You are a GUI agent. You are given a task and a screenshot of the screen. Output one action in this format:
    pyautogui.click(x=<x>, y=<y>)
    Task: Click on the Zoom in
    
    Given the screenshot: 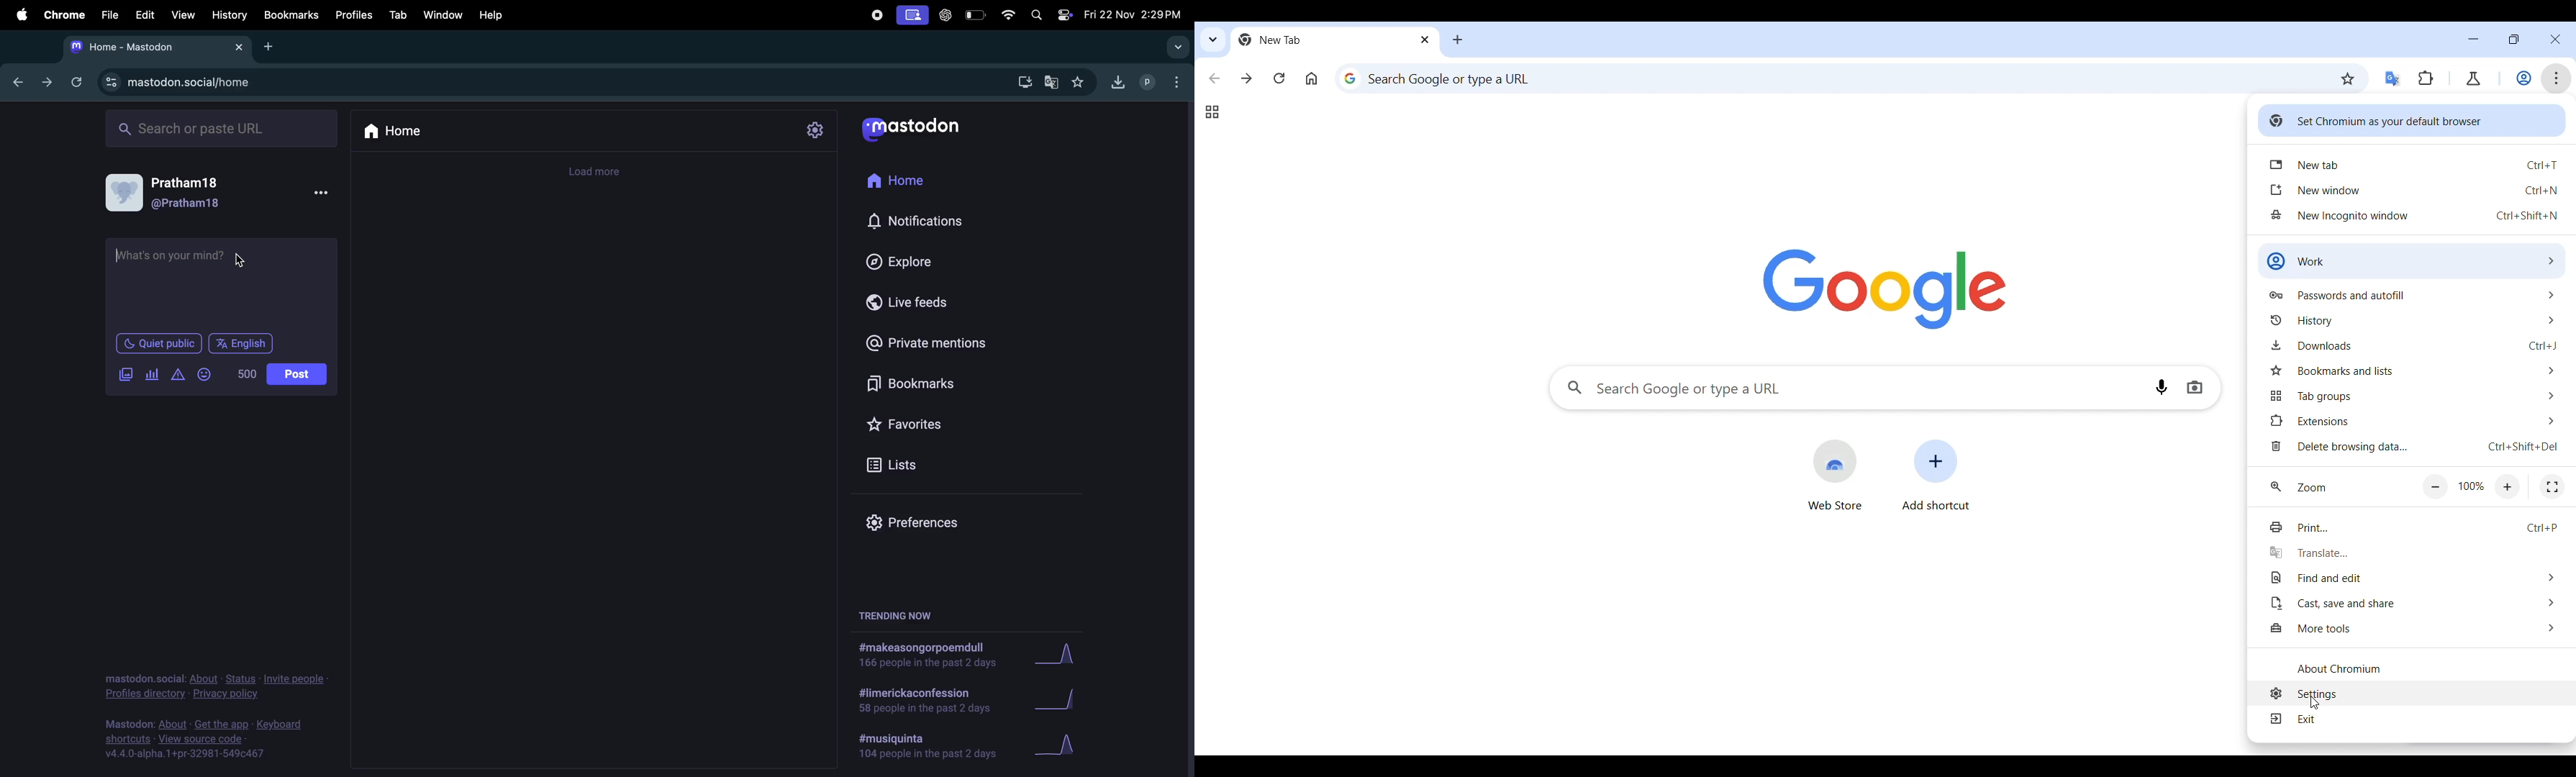 What is the action you would take?
    pyautogui.click(x=2507, y=488)
    